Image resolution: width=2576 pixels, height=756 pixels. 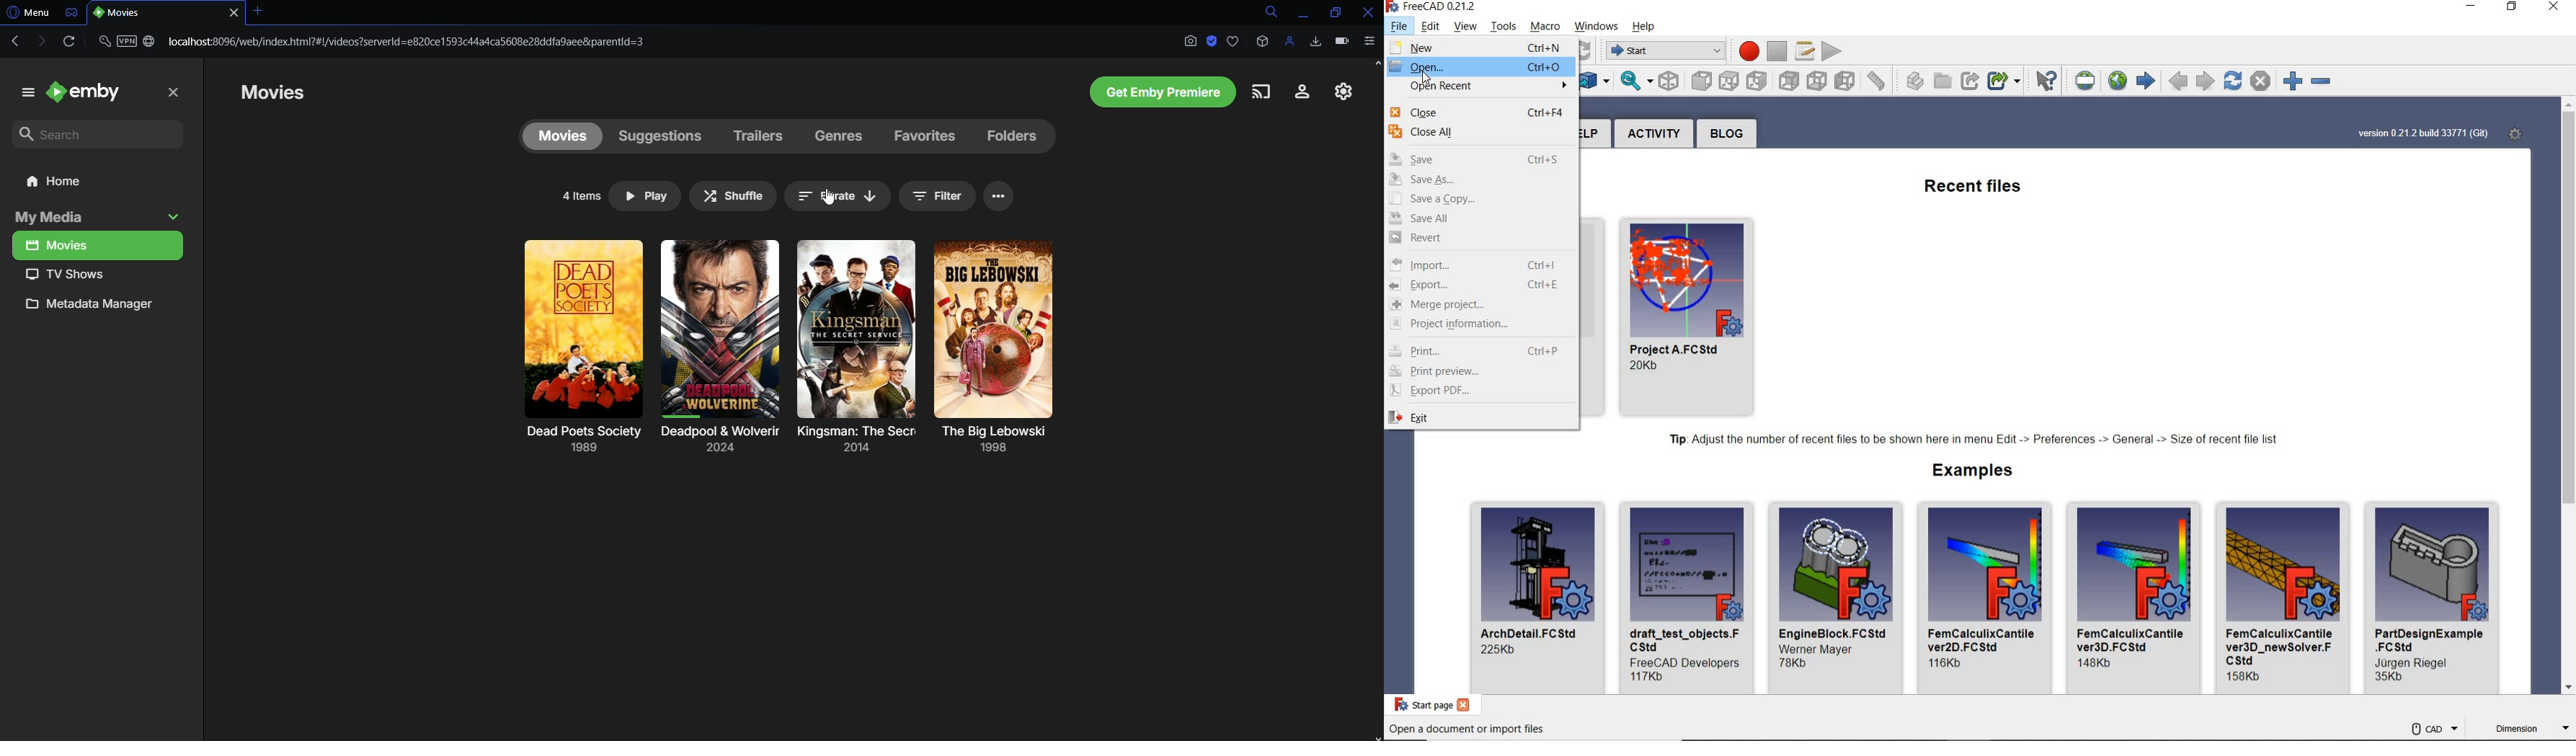 I want to click on TOOLS, so click(x=1505, y=28).